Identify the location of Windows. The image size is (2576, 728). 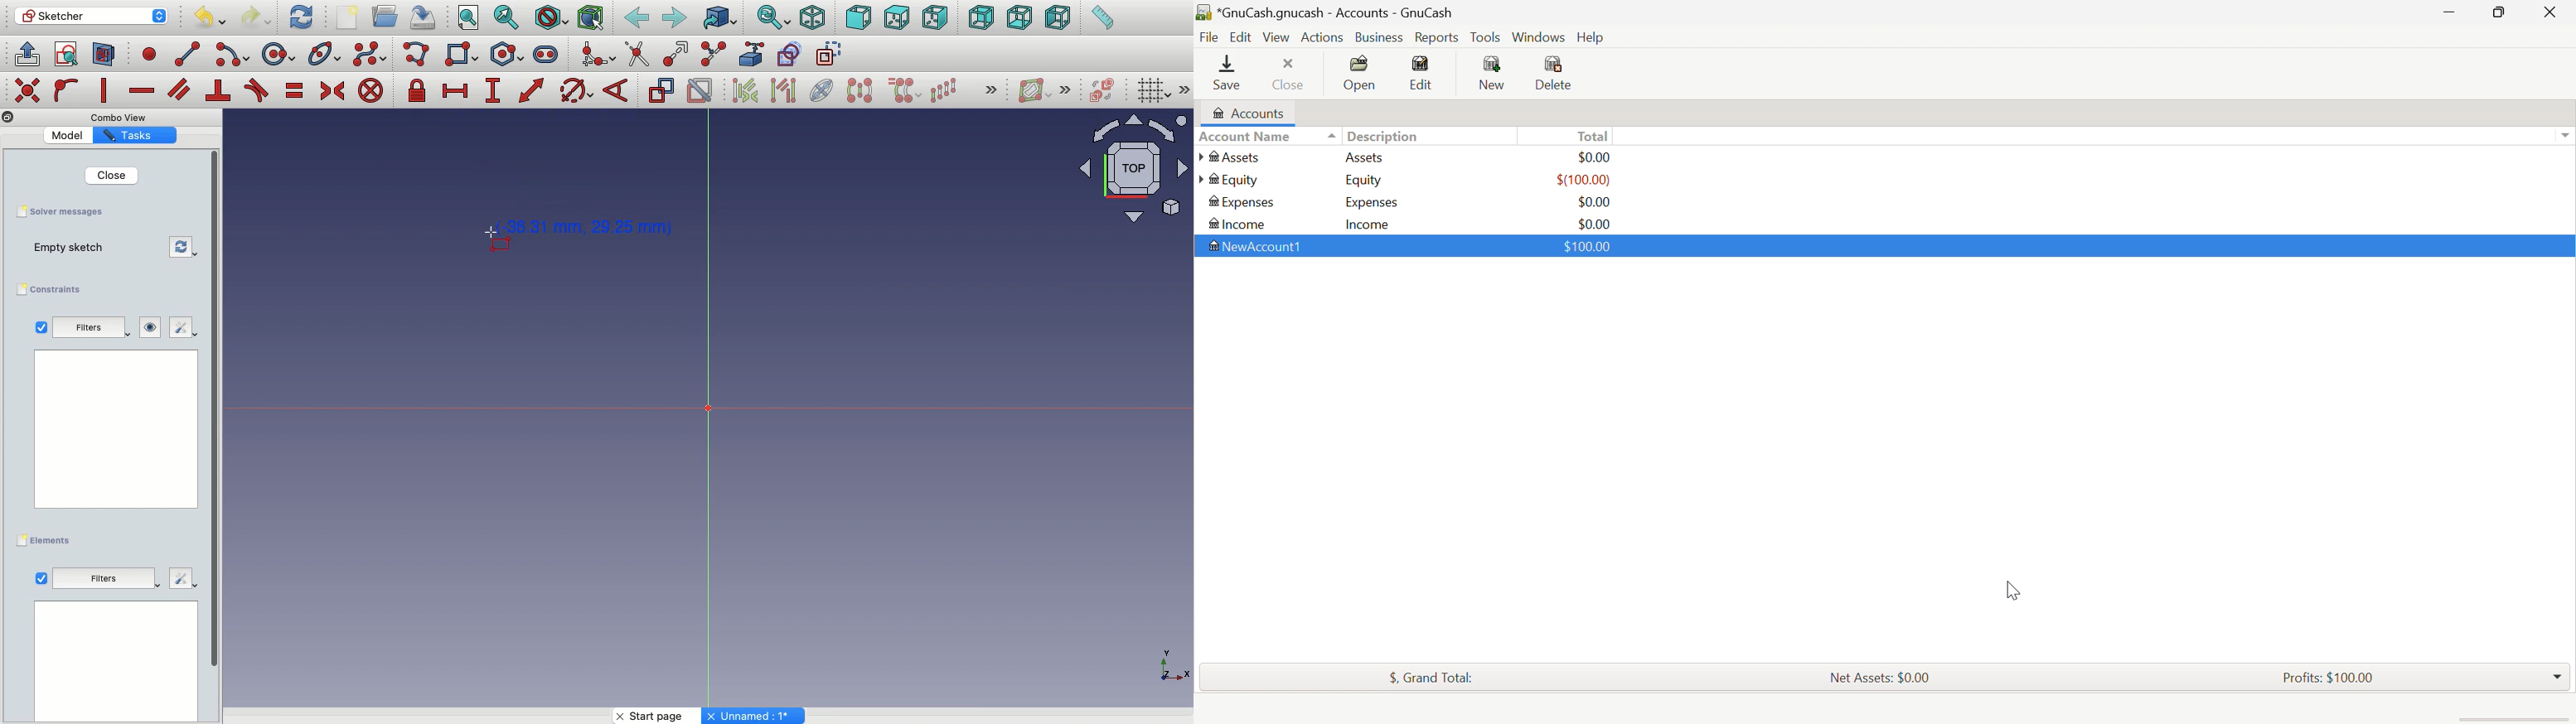
(1538, 37).